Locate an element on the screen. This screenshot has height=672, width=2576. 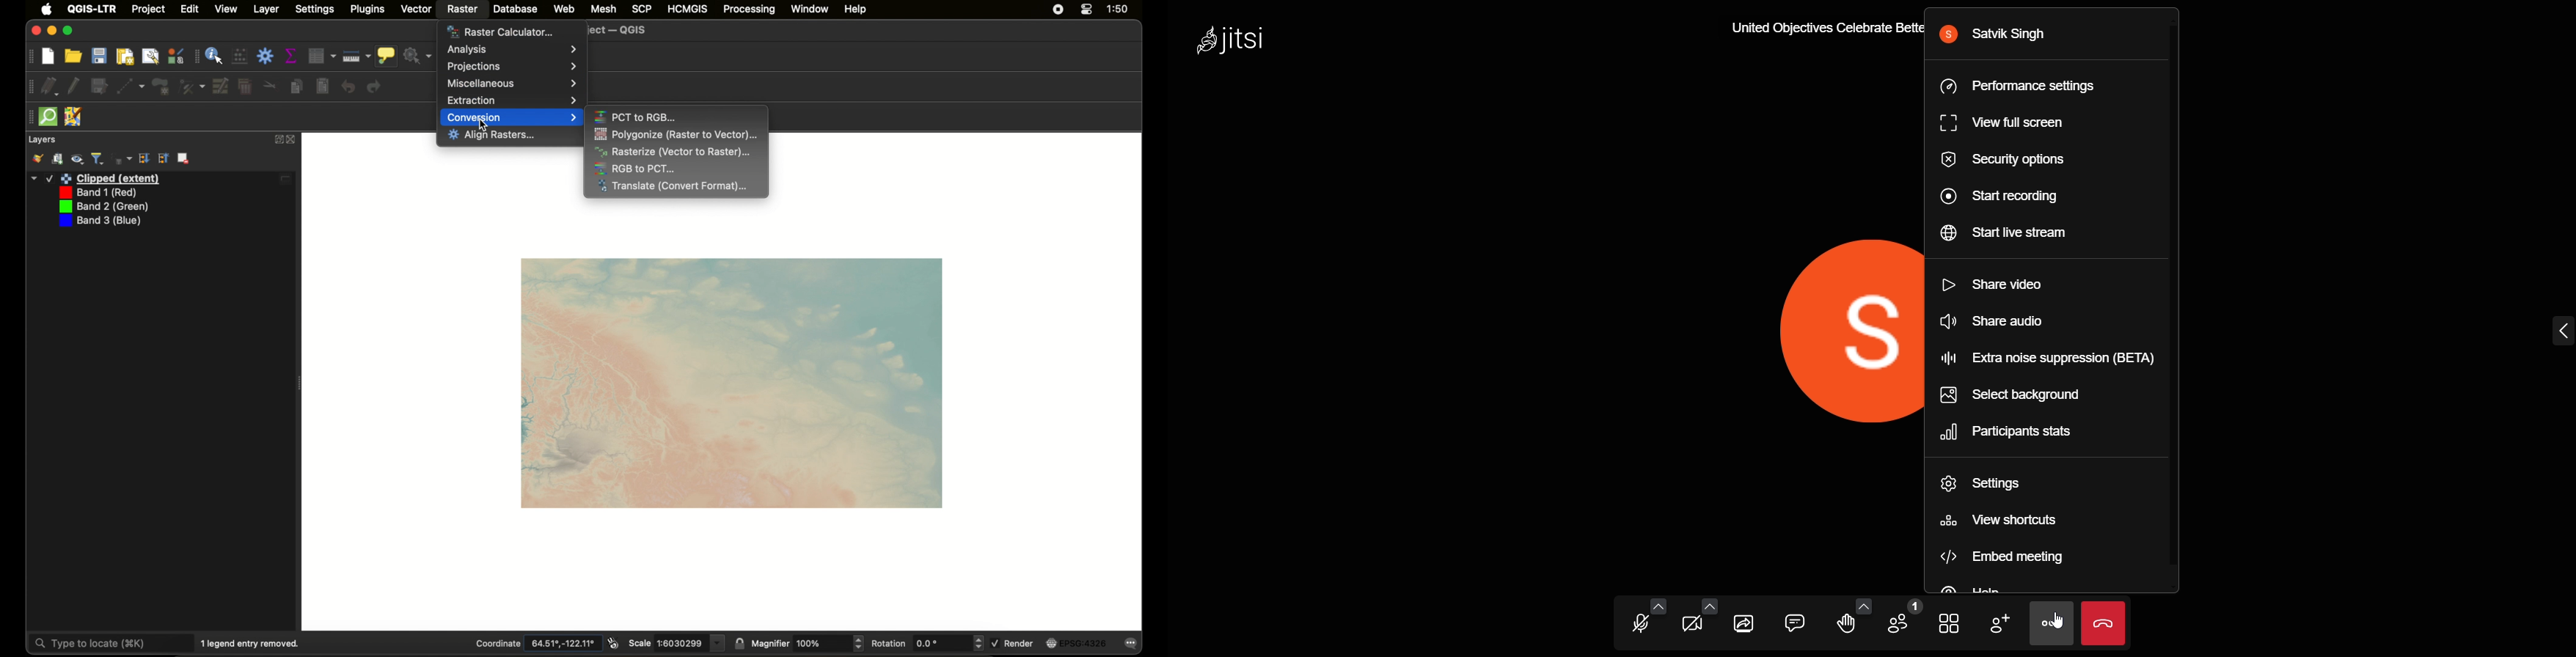
add group is located at coordinates (58, 159).